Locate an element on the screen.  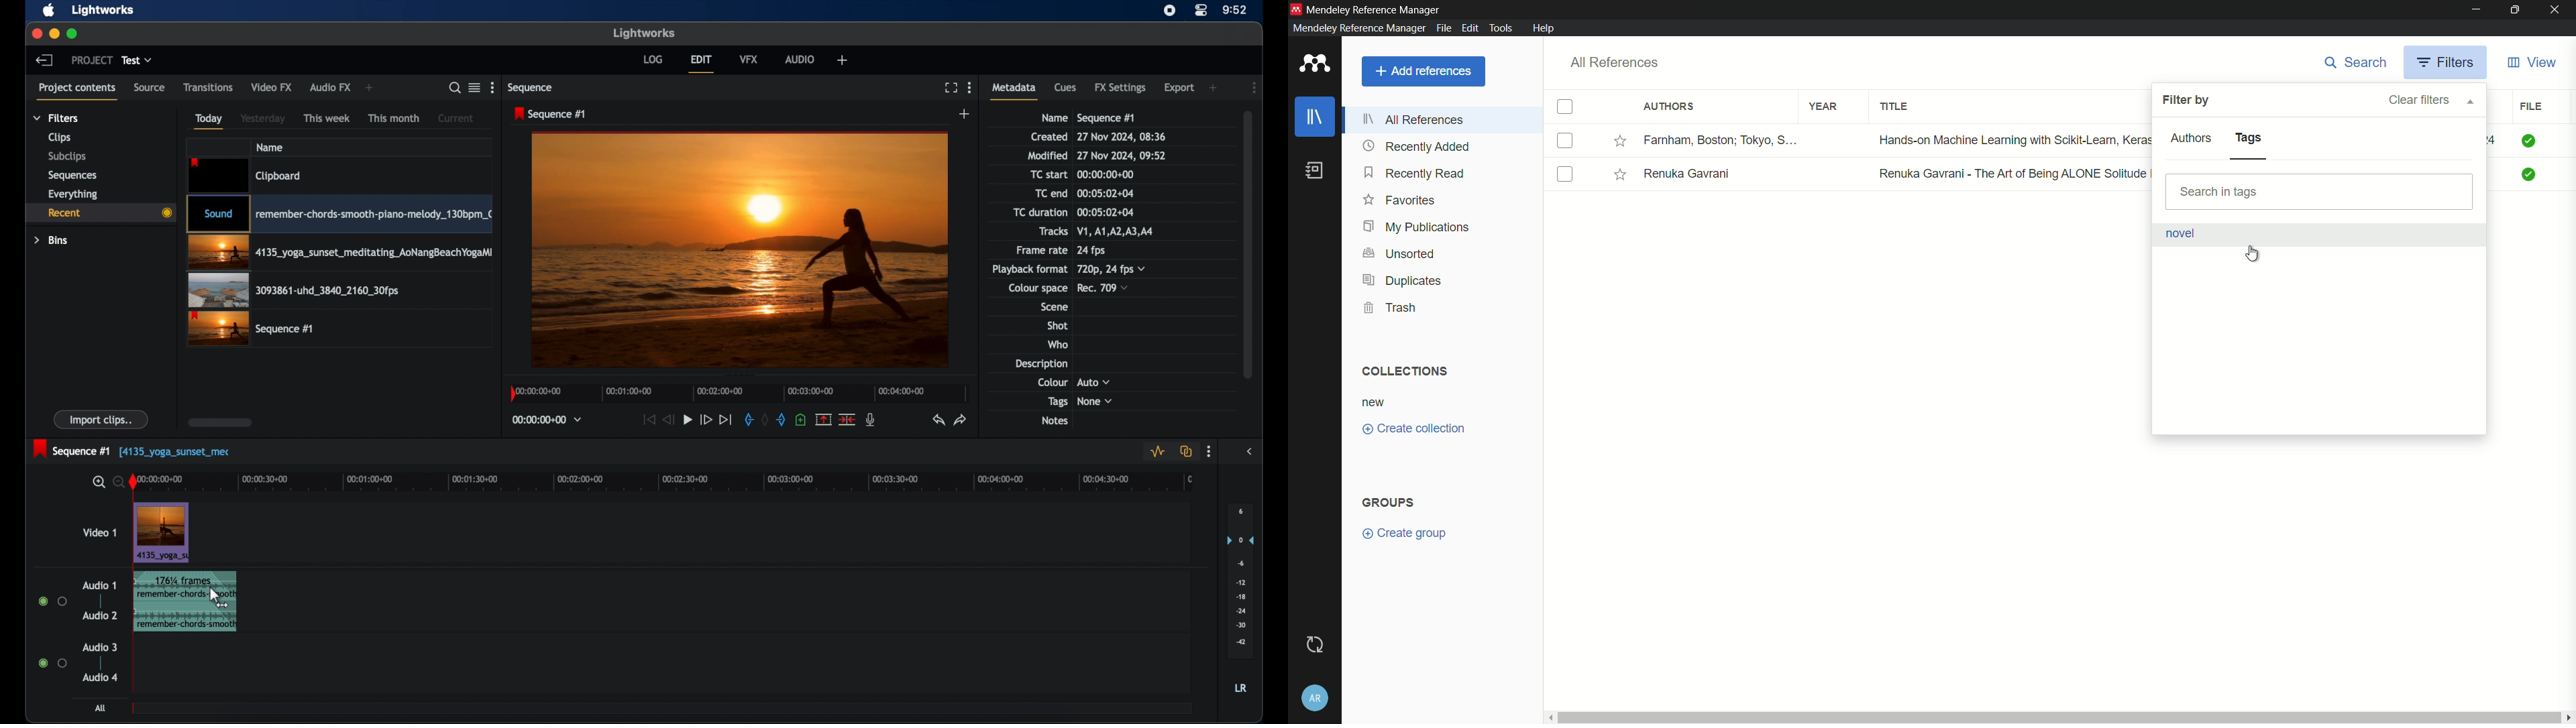
unsorted is located at coordinates (1402, 253).